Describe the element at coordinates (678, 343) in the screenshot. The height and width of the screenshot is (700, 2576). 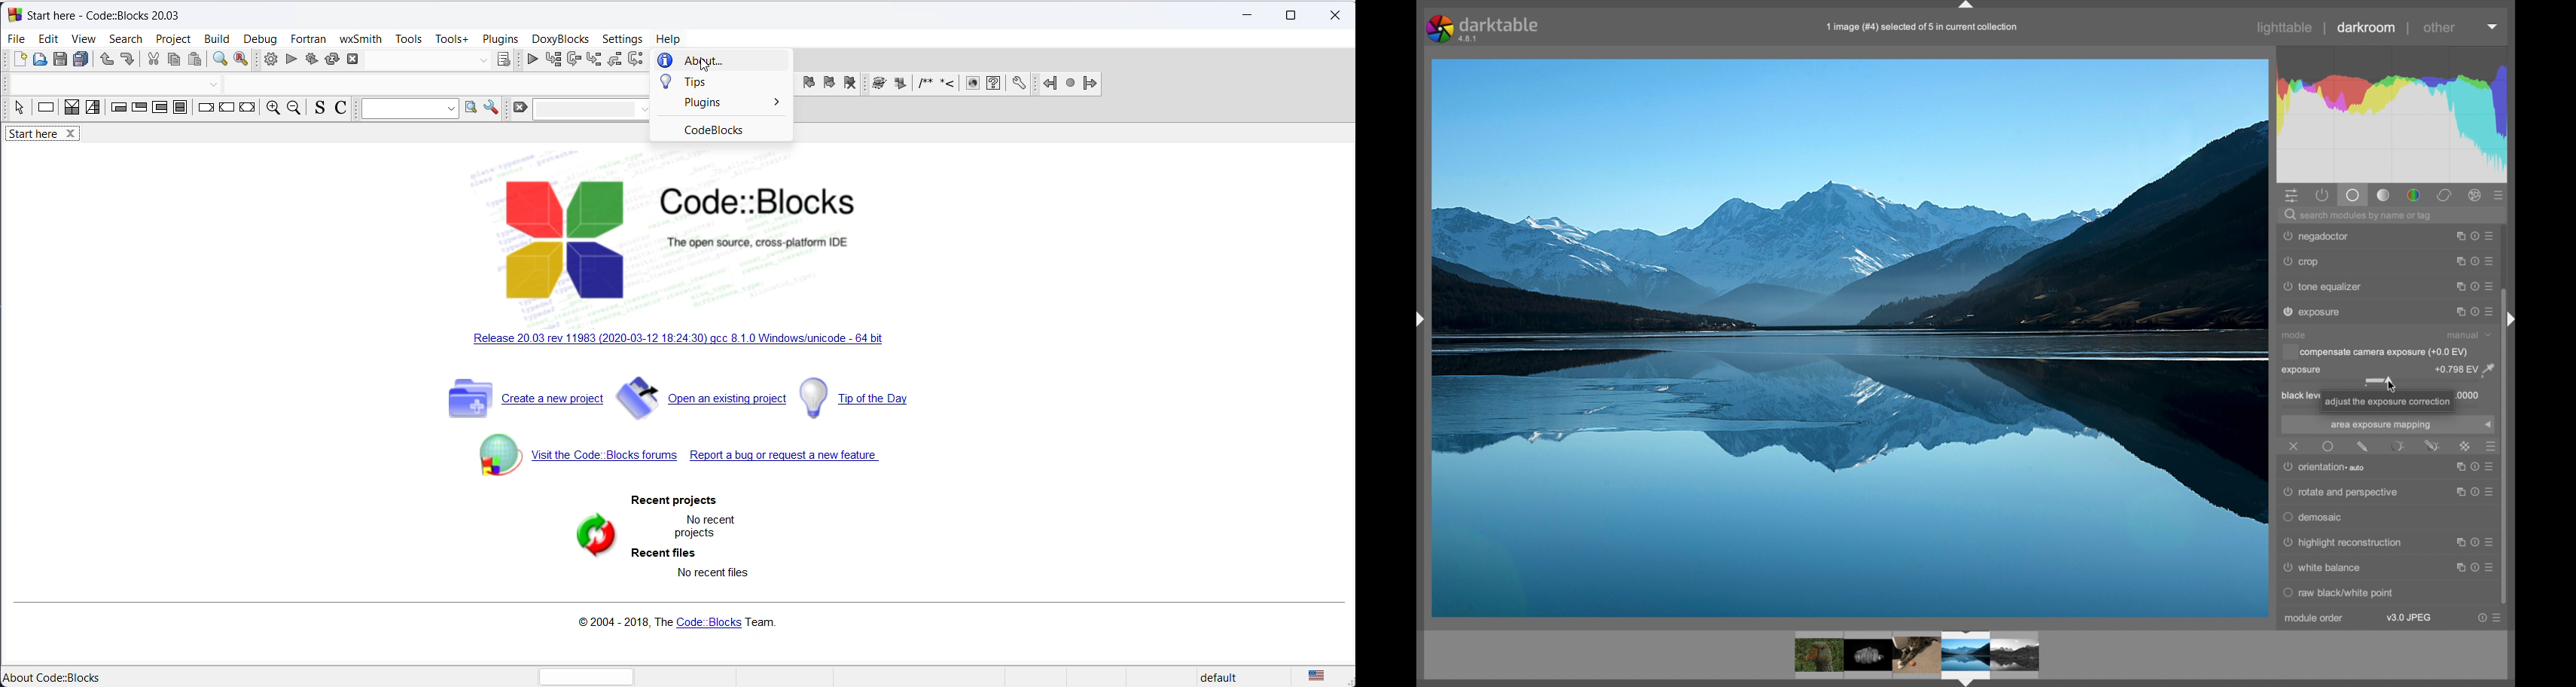
I see `Release 20.03 rev 11983 (2020-03-12 18:24:30) gcc 8.1.0 Windows/unicode - 64 bit` at that location.